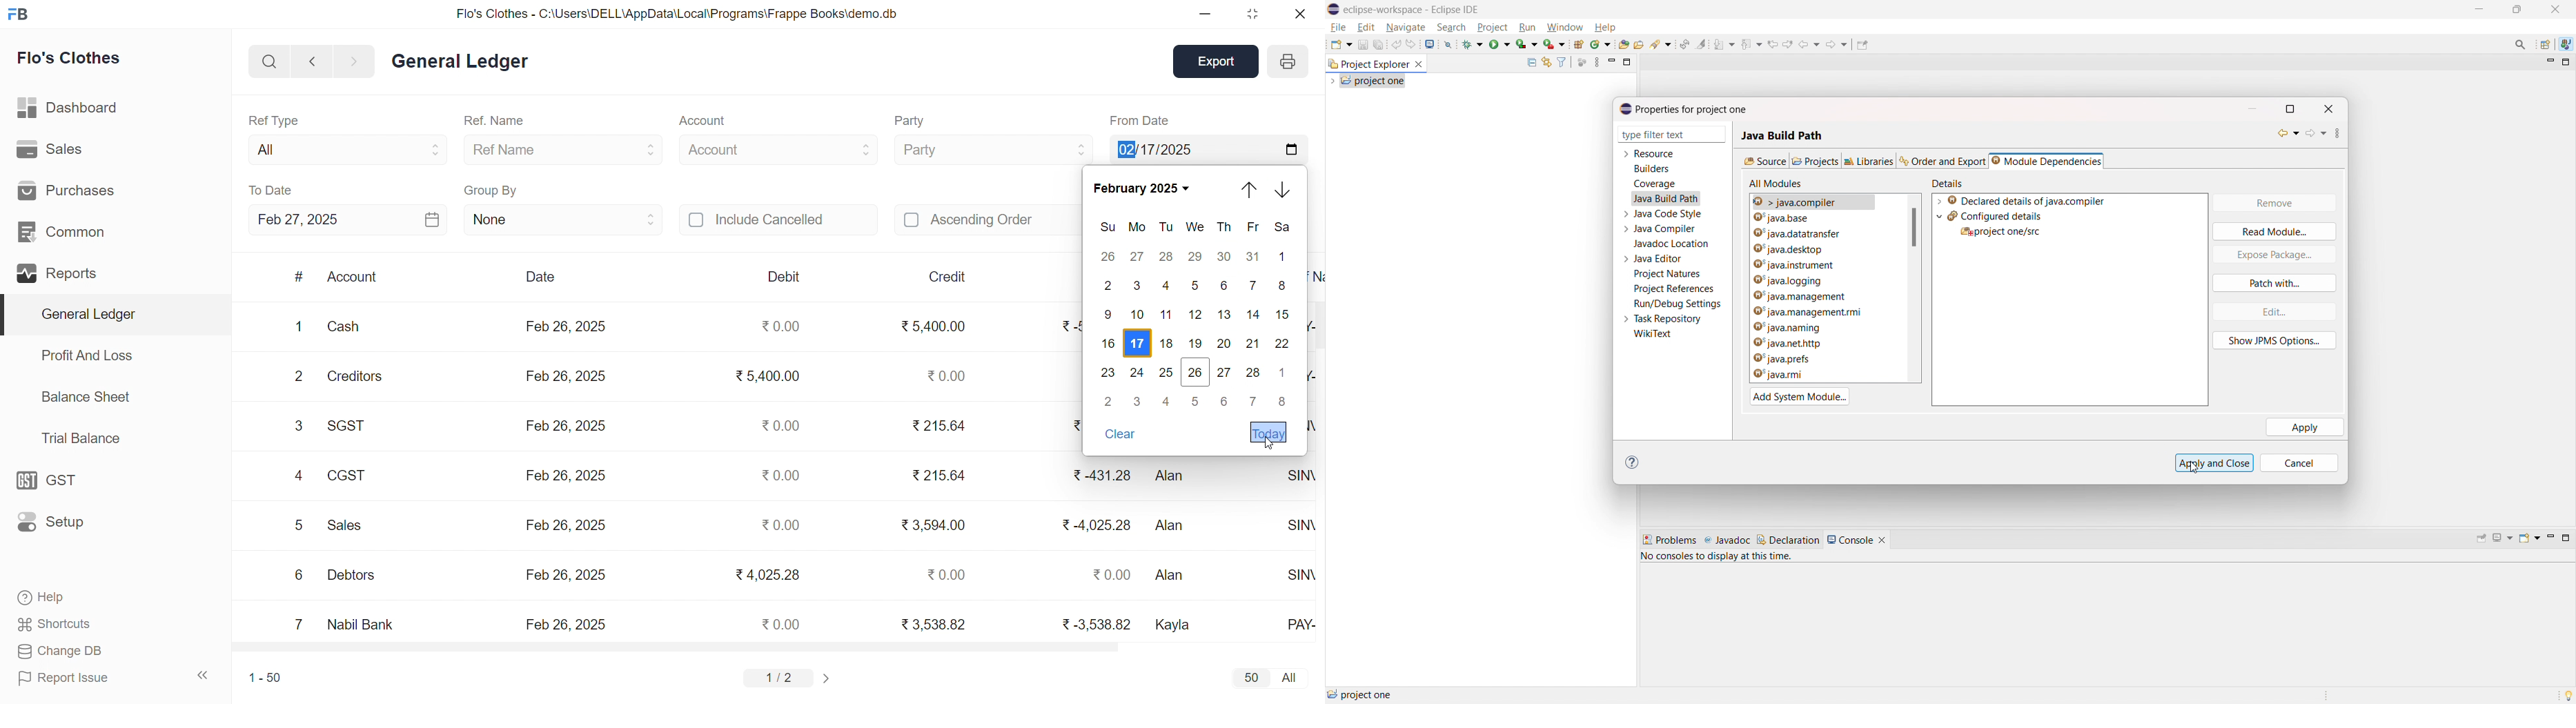 The width and height of the screenshot is (2576, 728). Describe the element at coordinates (1136, 315) in the screenshot. I see `10` at that location.